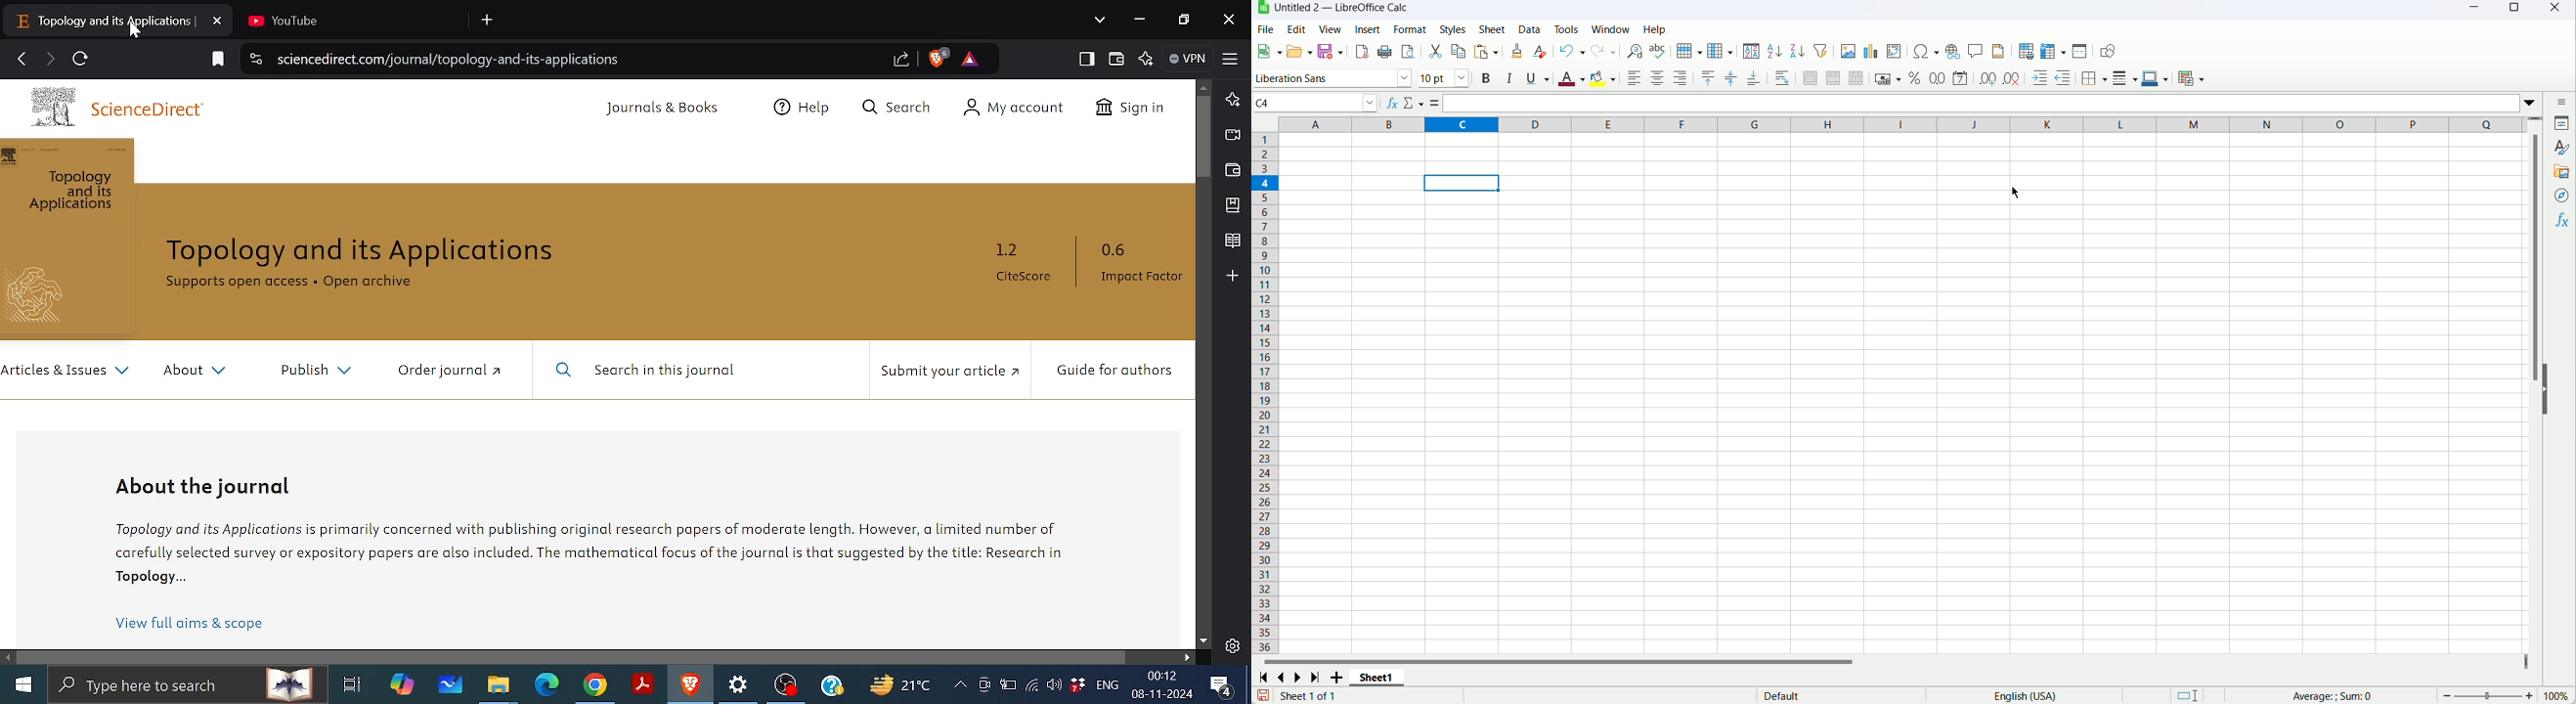  What do you see at coordinates (1296, 678) in the screenshot?
I see `Next sheet` at bounding box center [1296, 678].